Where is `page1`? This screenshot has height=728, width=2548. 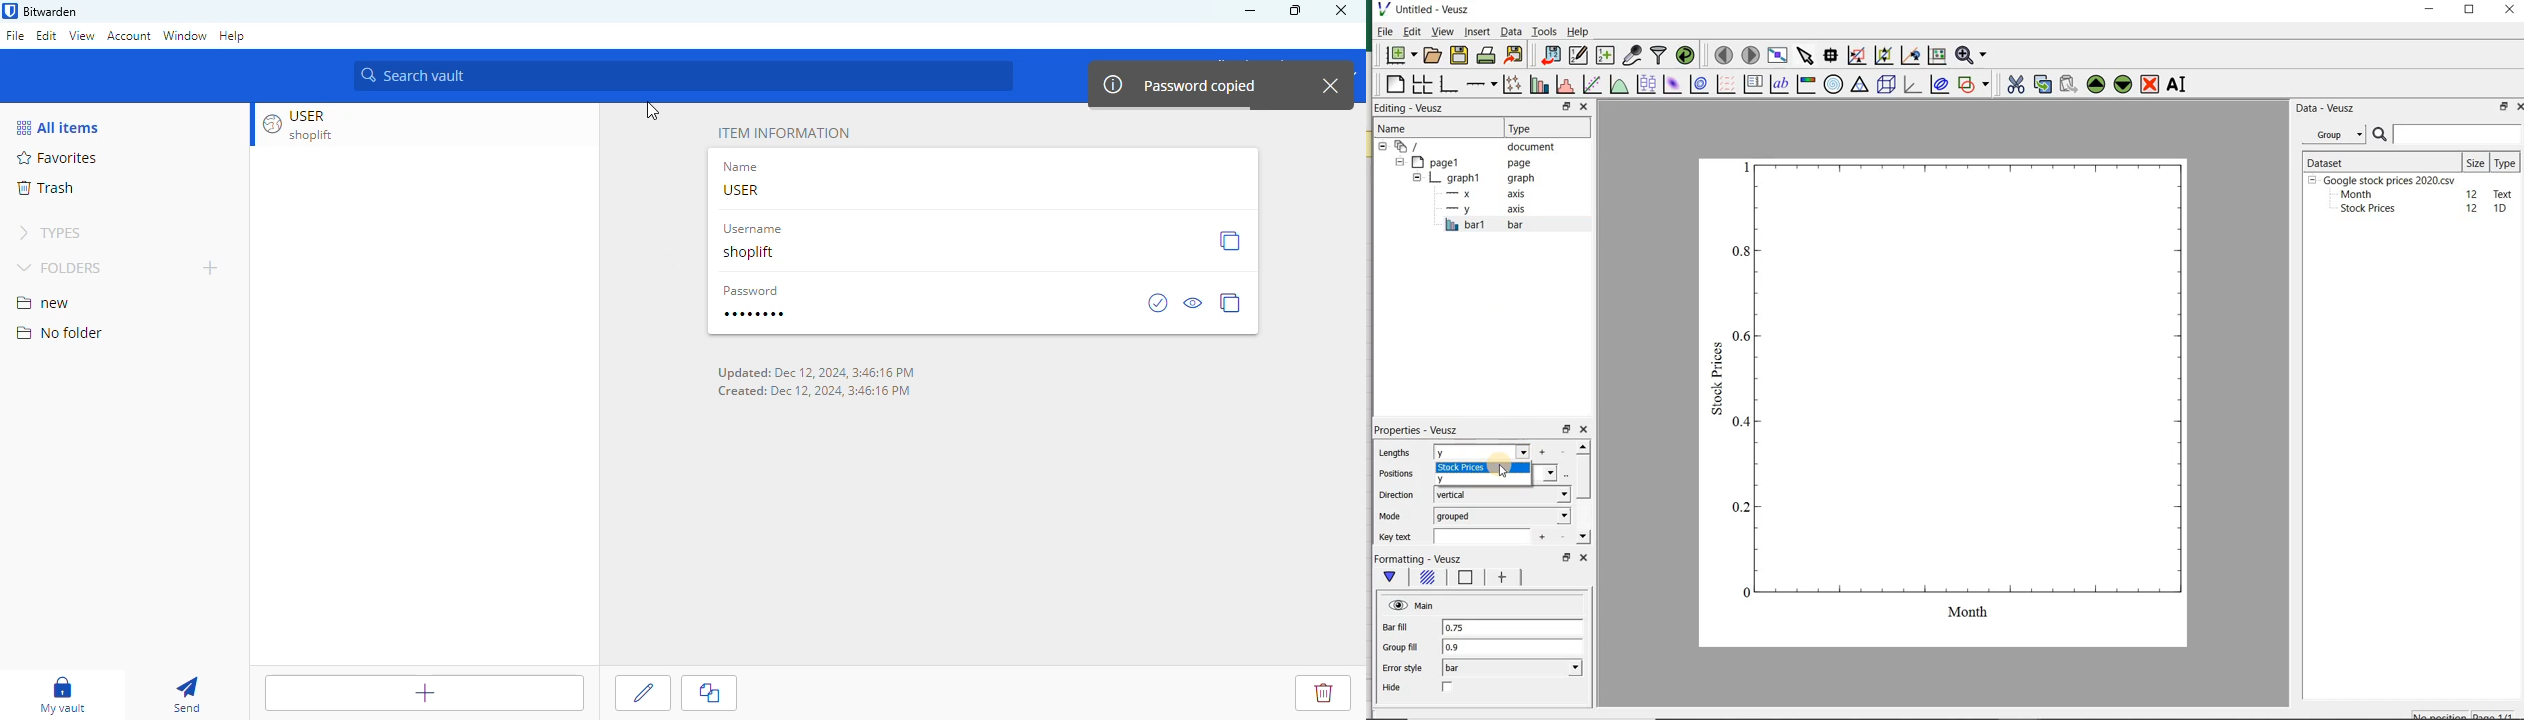 page1 is located at coordinates (1466, 163).